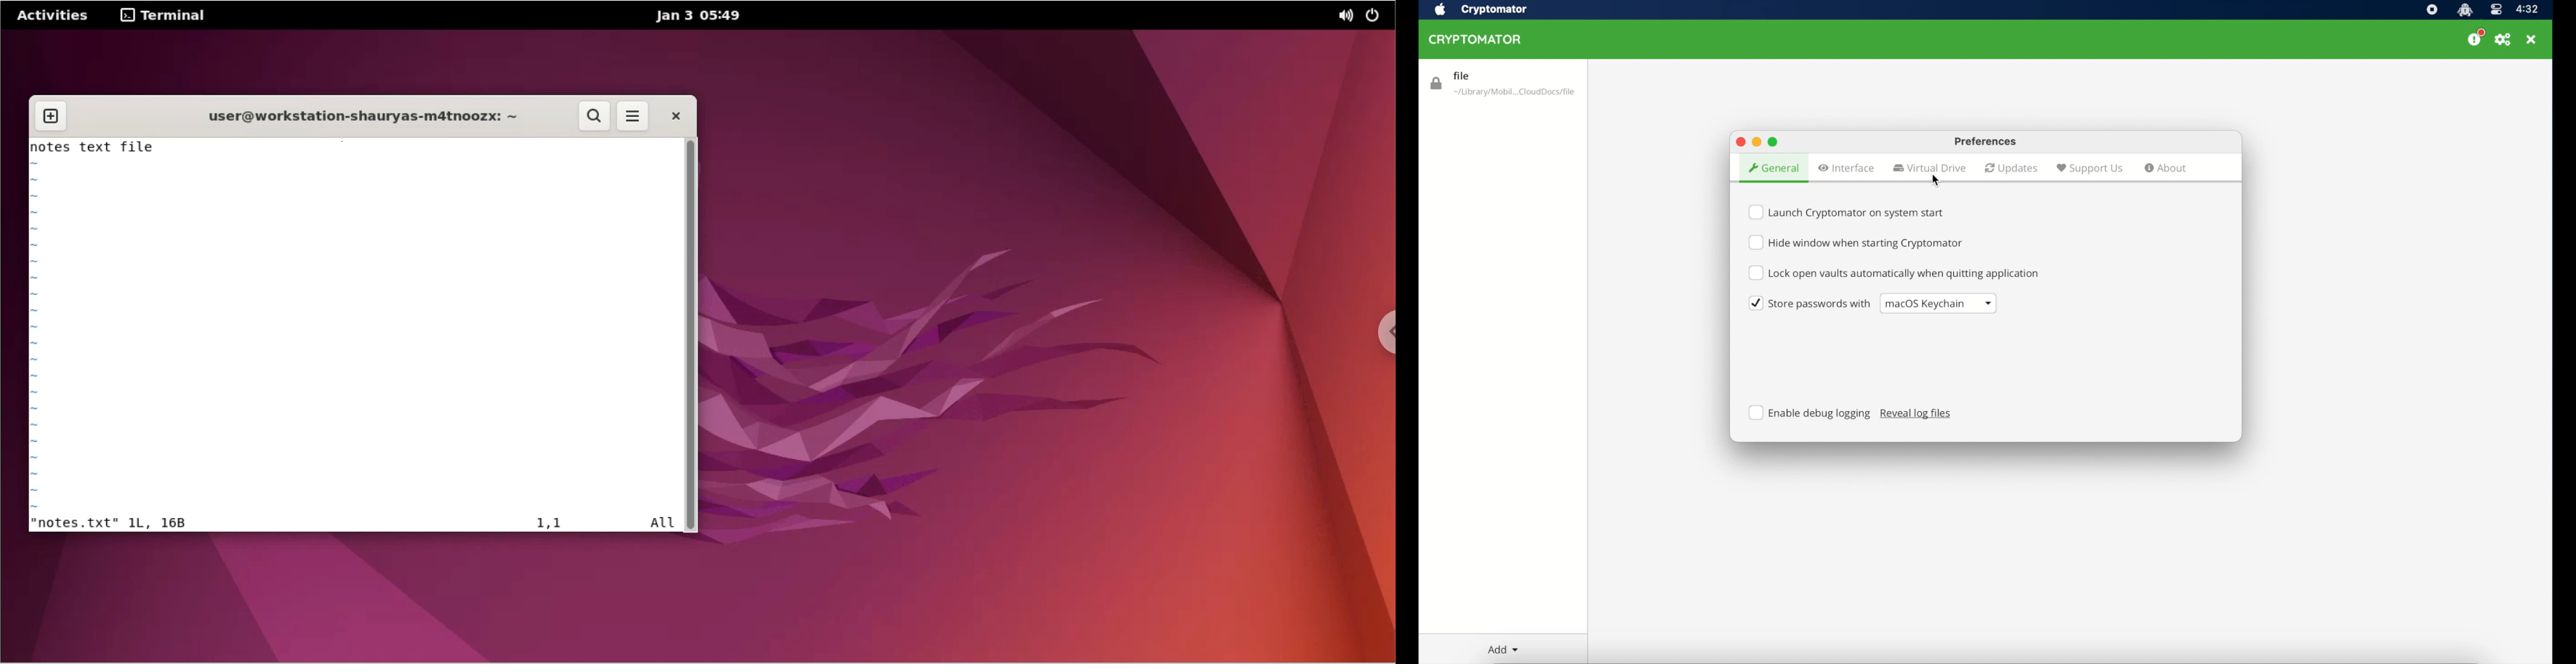 The height and width of the screenshot is (672, 2576). What do you see at coordinates (355, 147) in the screenshot?
I see `notes text file` at bounding box center [355, 147].